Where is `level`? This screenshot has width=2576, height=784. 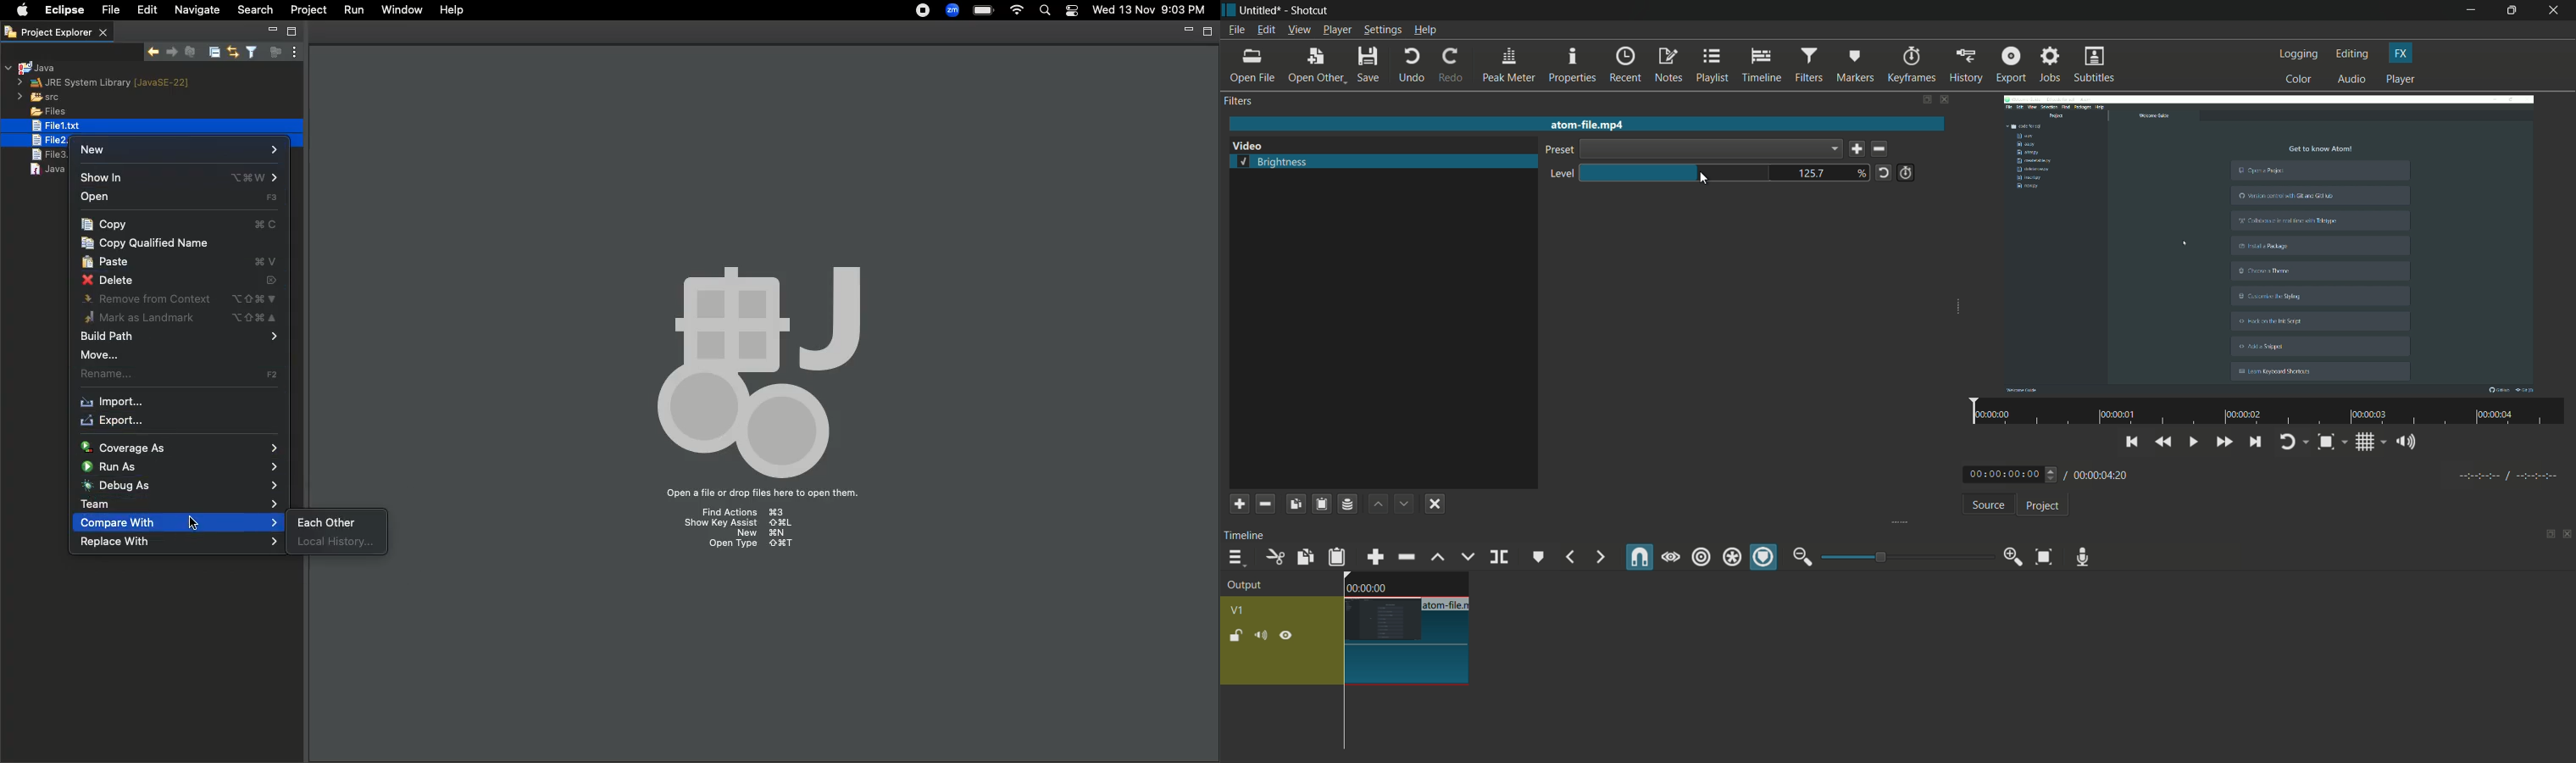
level is located at coordinates (1558, 175).